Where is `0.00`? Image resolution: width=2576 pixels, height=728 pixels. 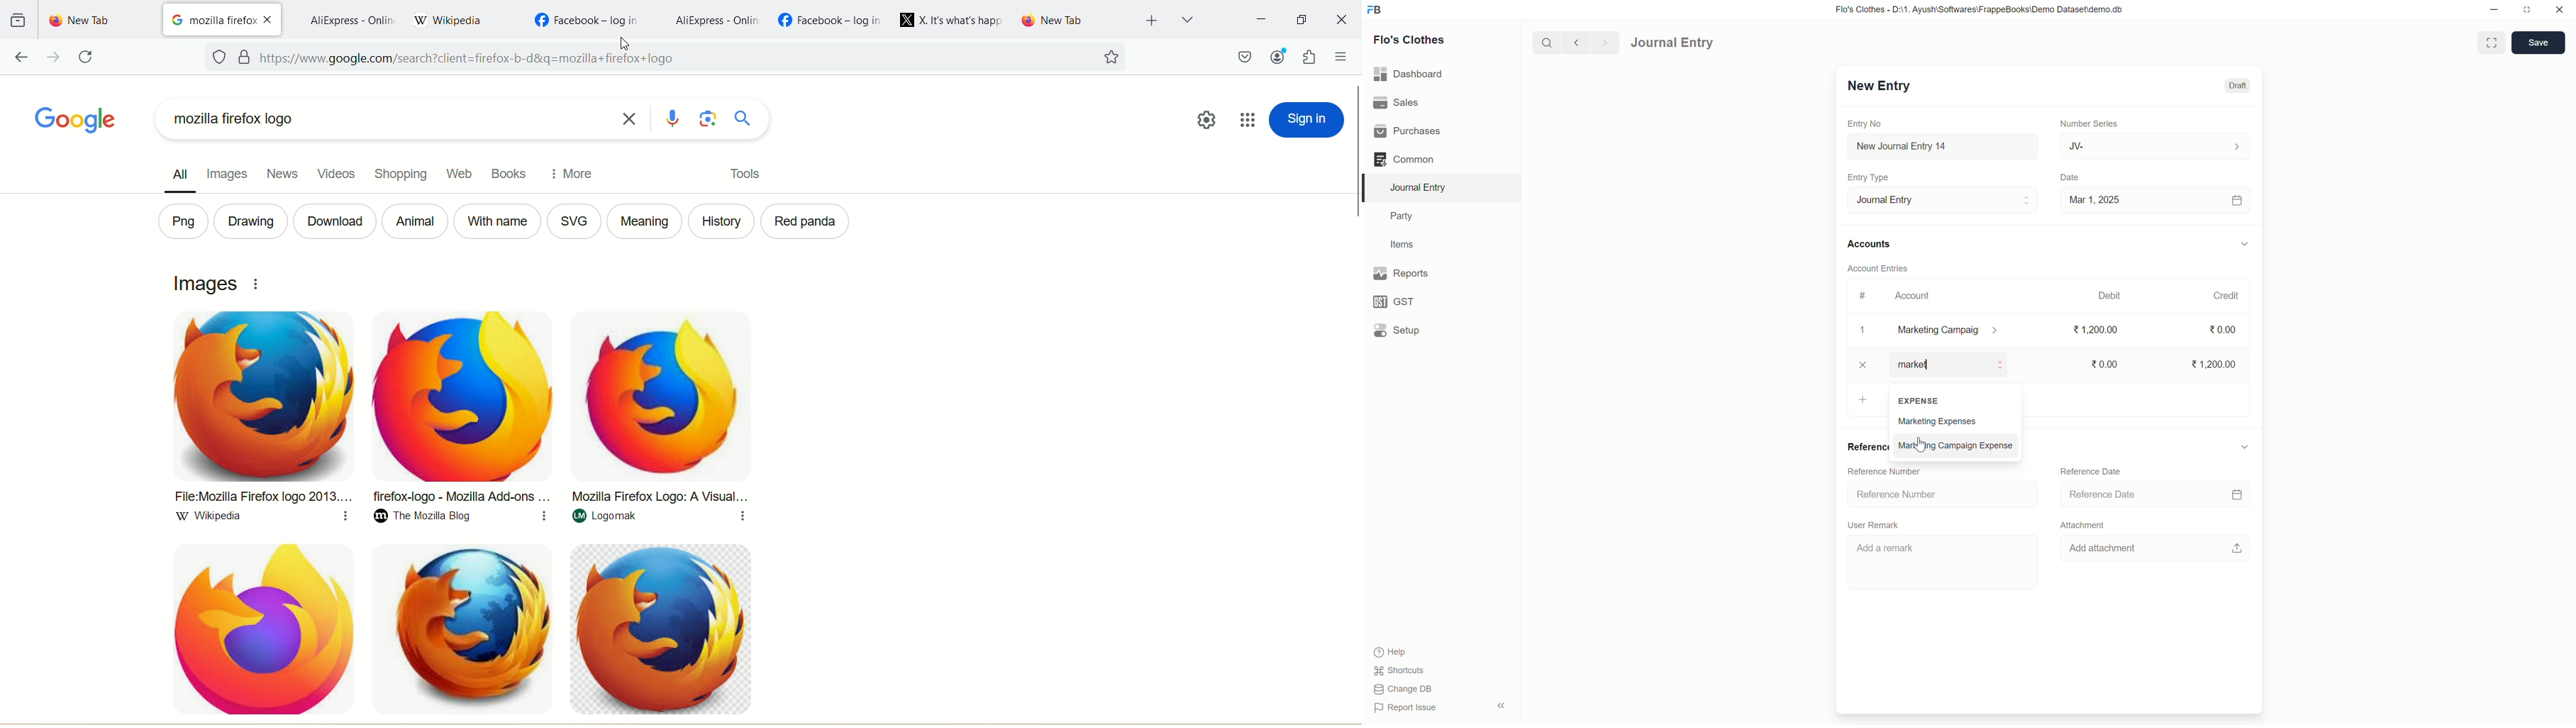 0.00 is located at coordinates (2106, 364).